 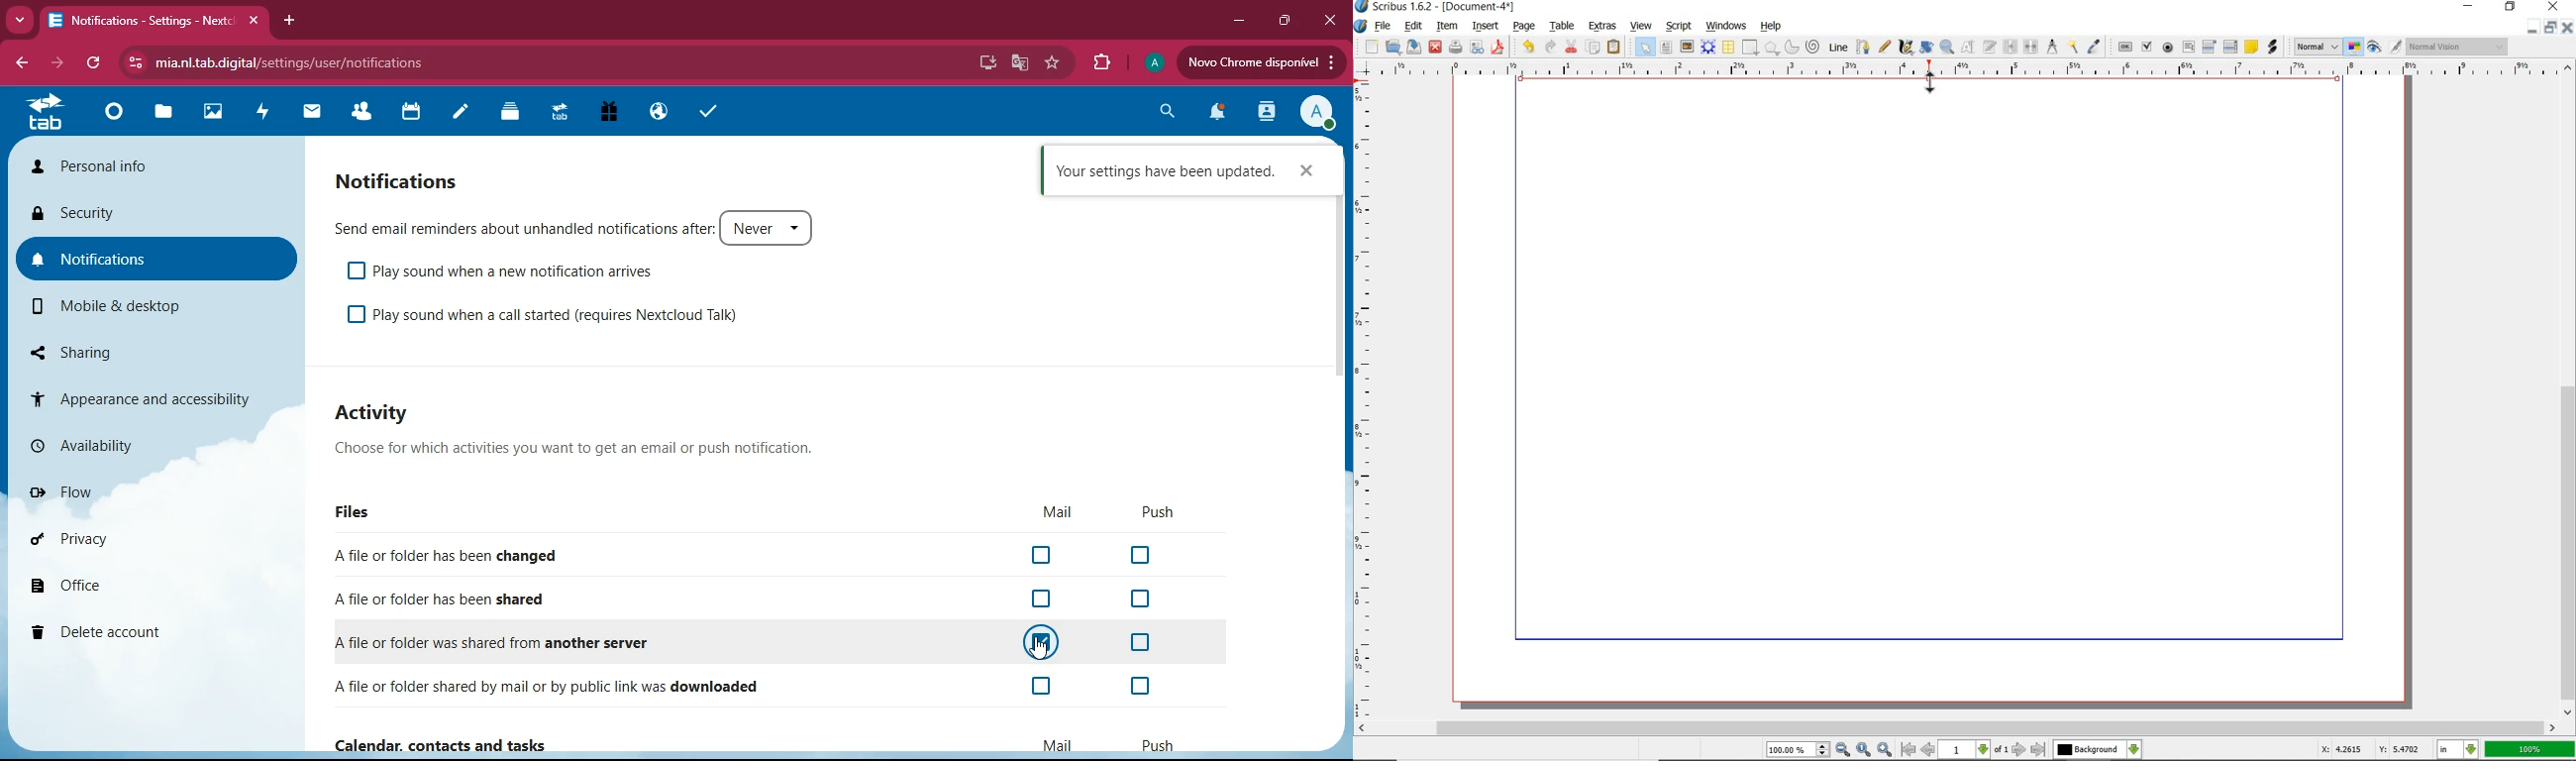 What do you see at coordinates (1838, 47) in the screenshot?
I see `line` at bounding box center [1838, 47].